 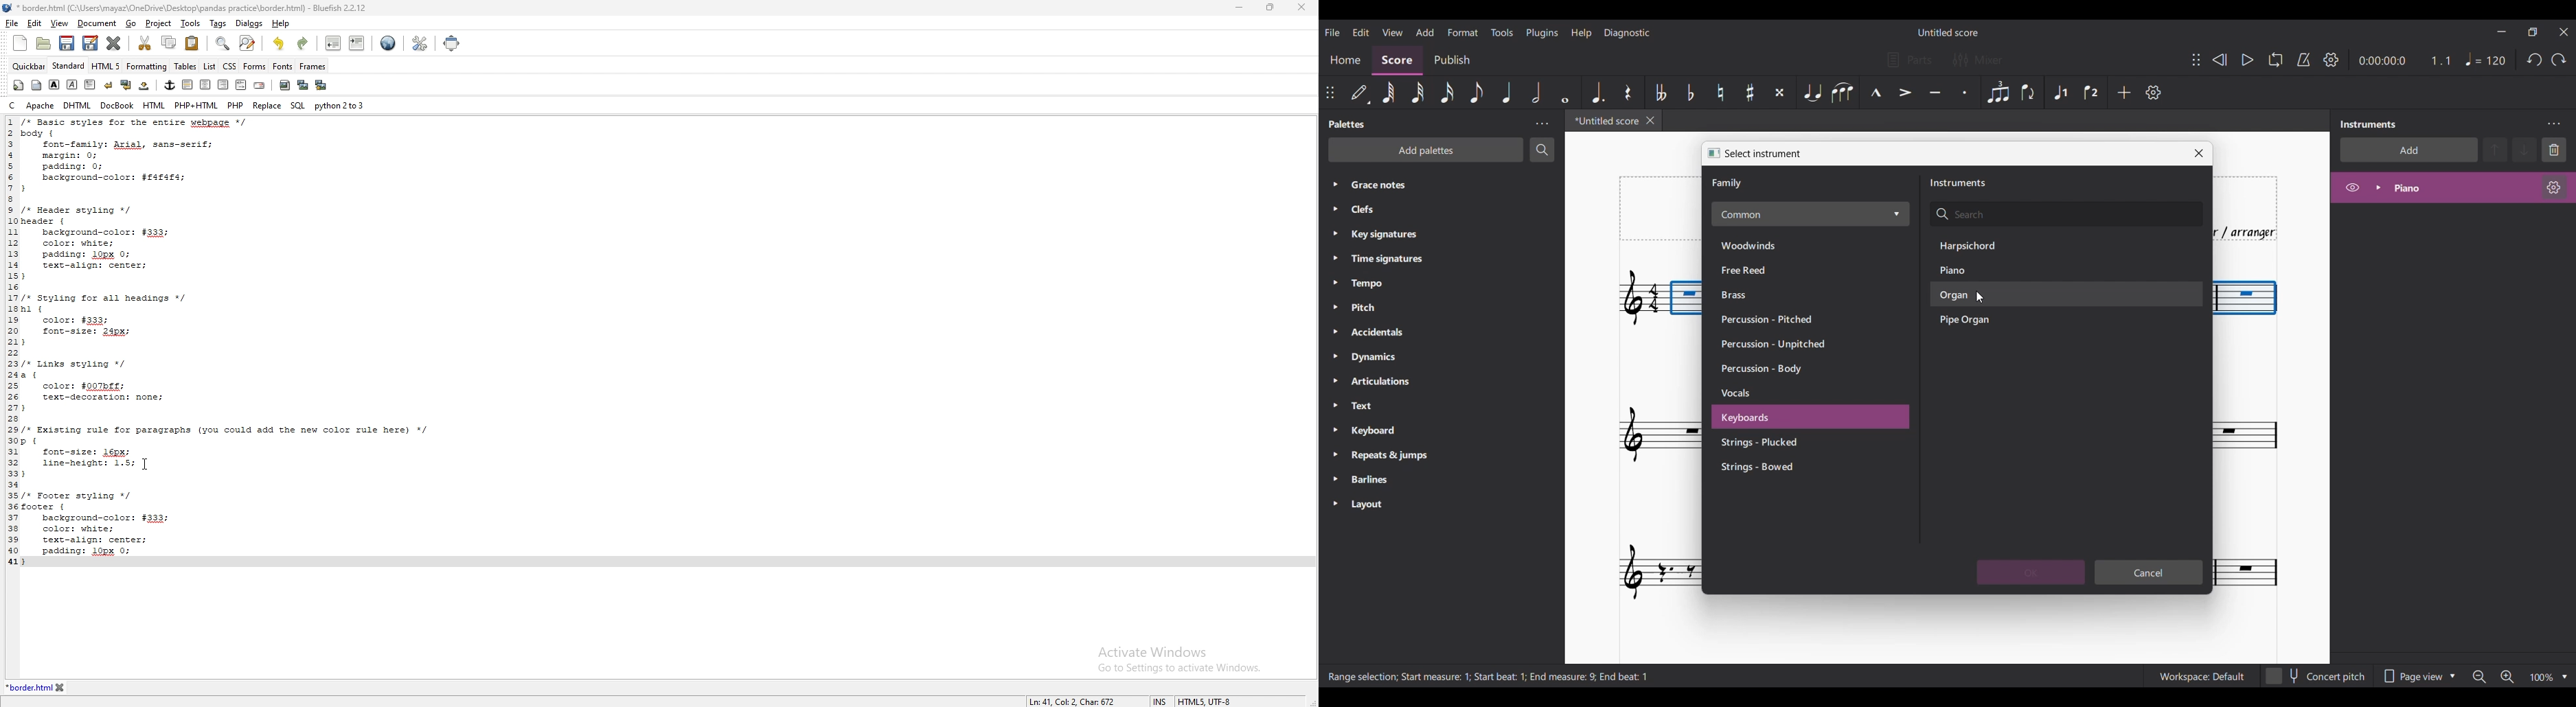 I want to click on tags, so click(x=217, y=23).